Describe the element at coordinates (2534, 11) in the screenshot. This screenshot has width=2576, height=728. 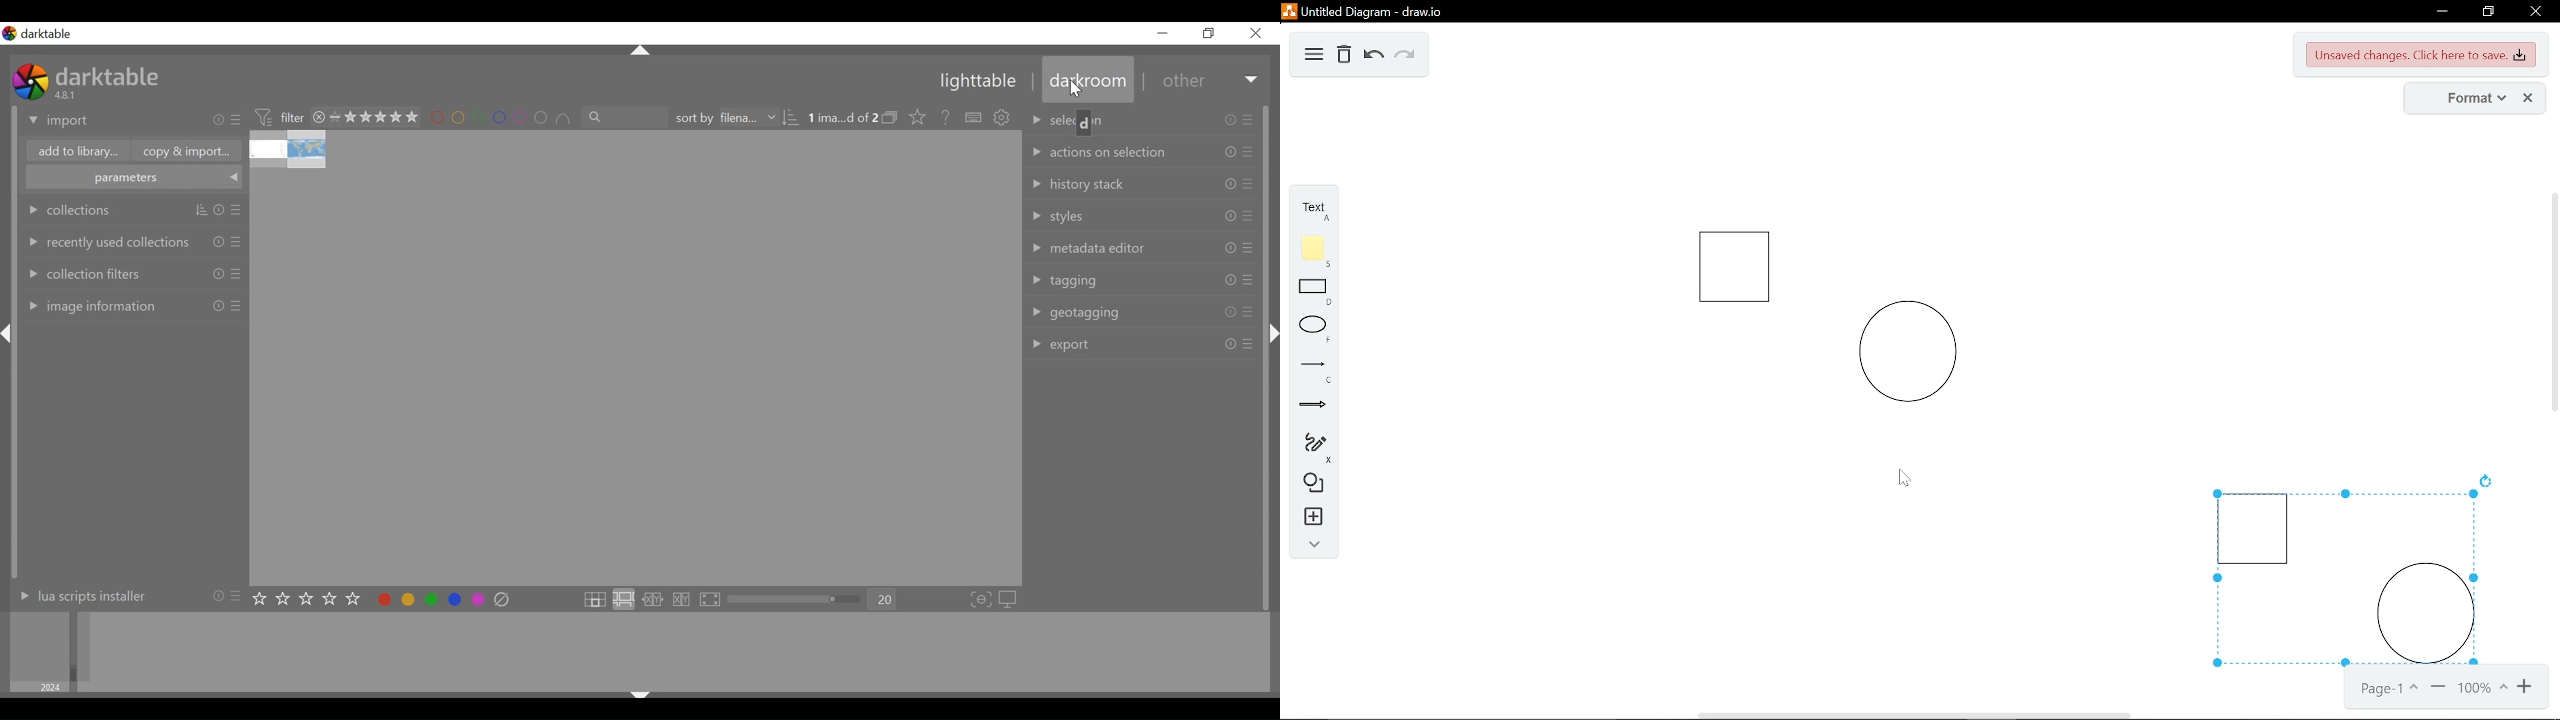
I see `close` at that location.